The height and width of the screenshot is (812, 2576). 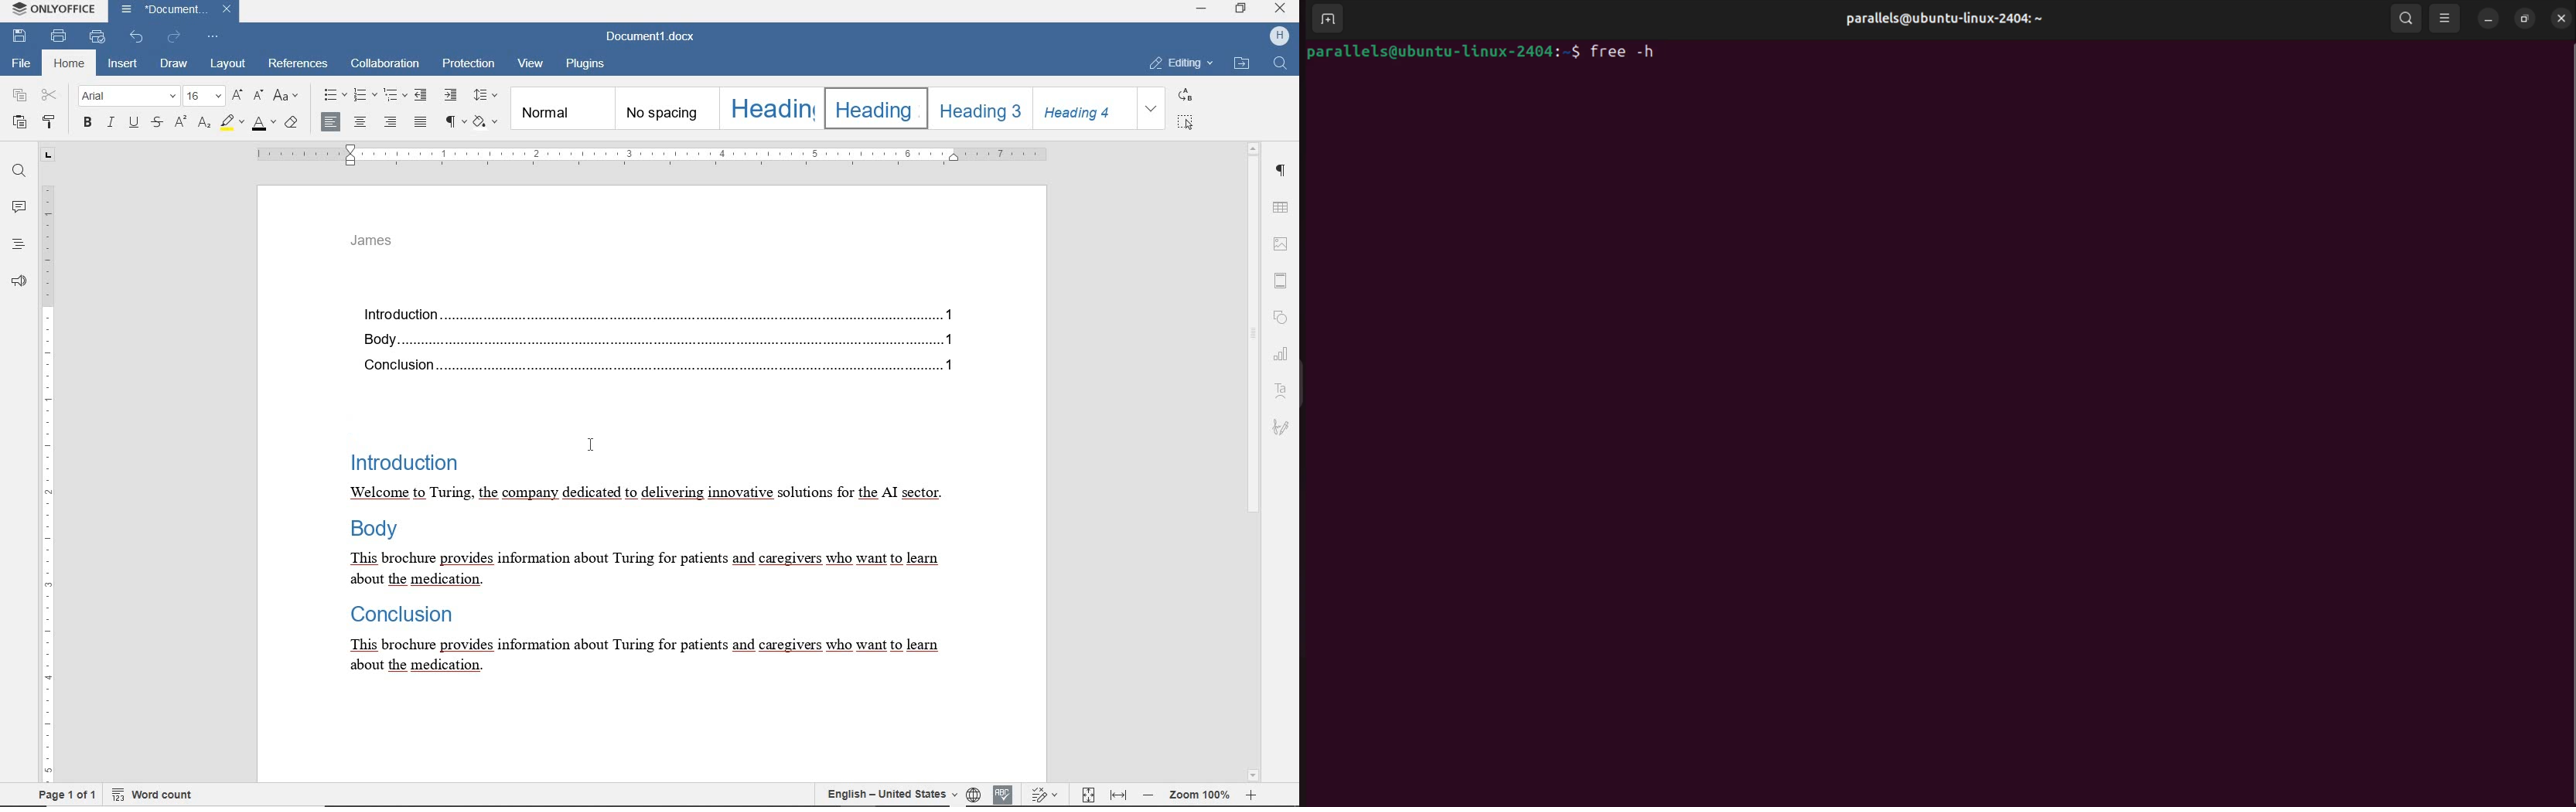 What do you see at coordinates (1282, 207) in the screenshot?
I see `table` at bounding box center [1282, 207].